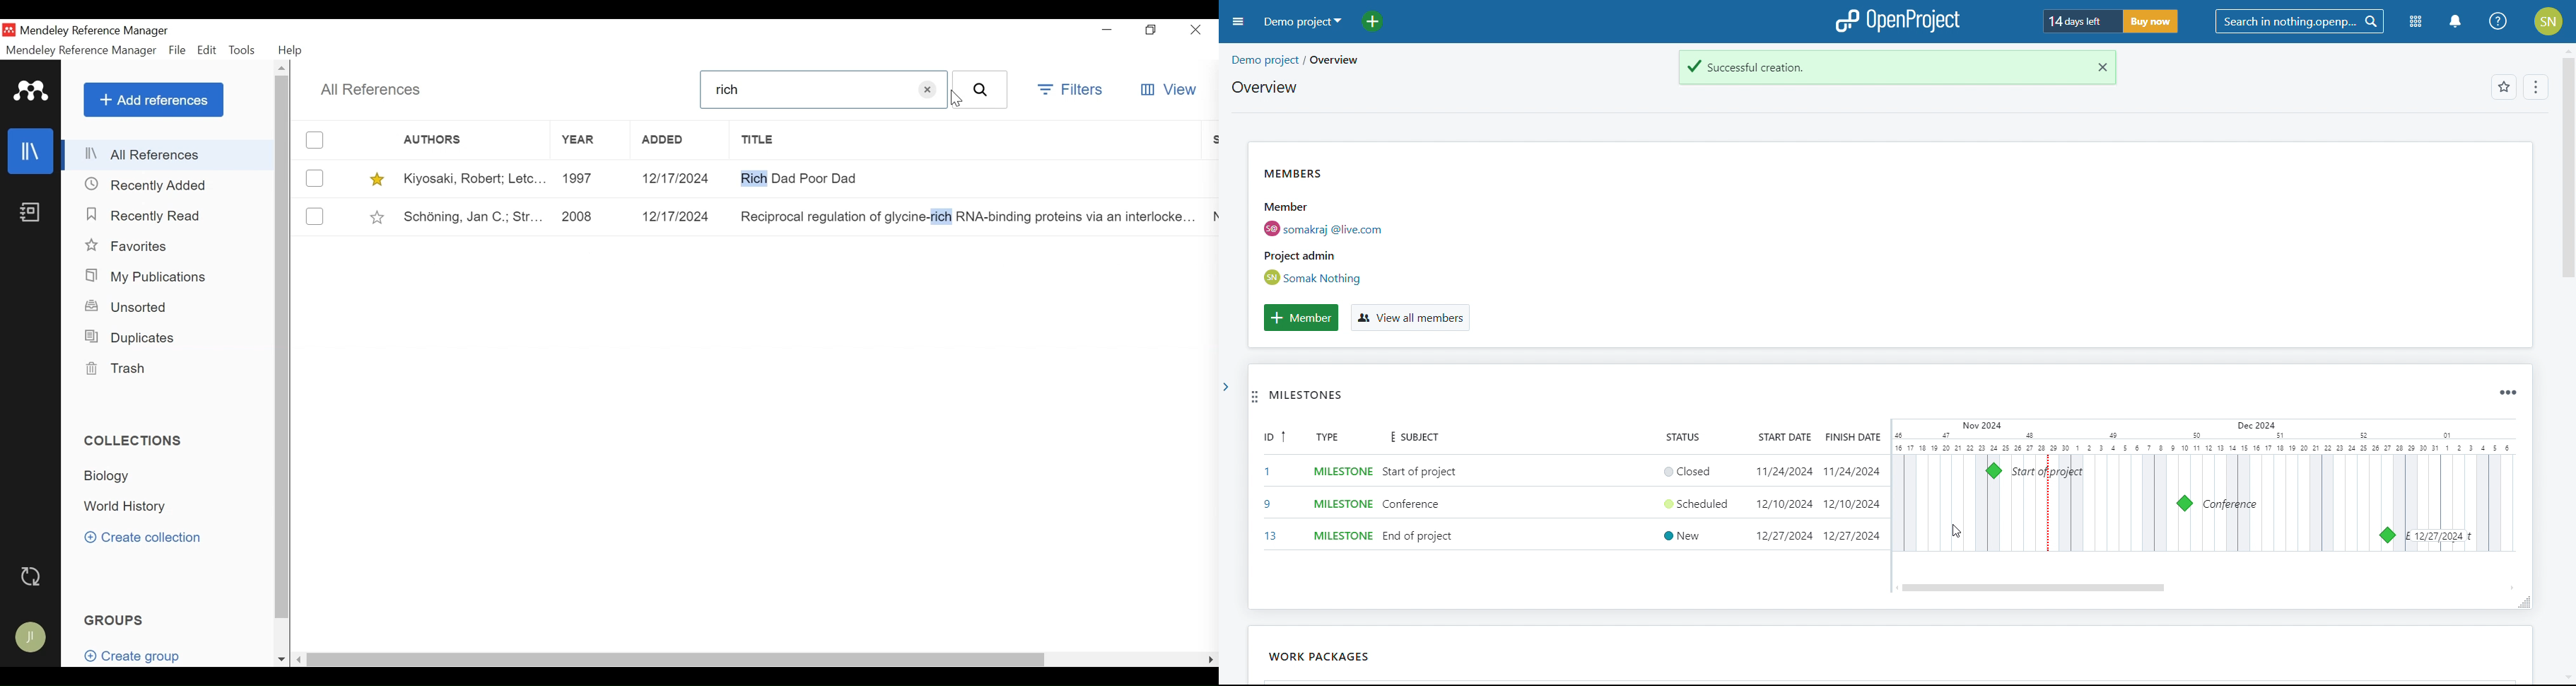  What do you see at coordinates (371, 91) in the screenshot?
I see `All References` at bounding box center [371, 91].